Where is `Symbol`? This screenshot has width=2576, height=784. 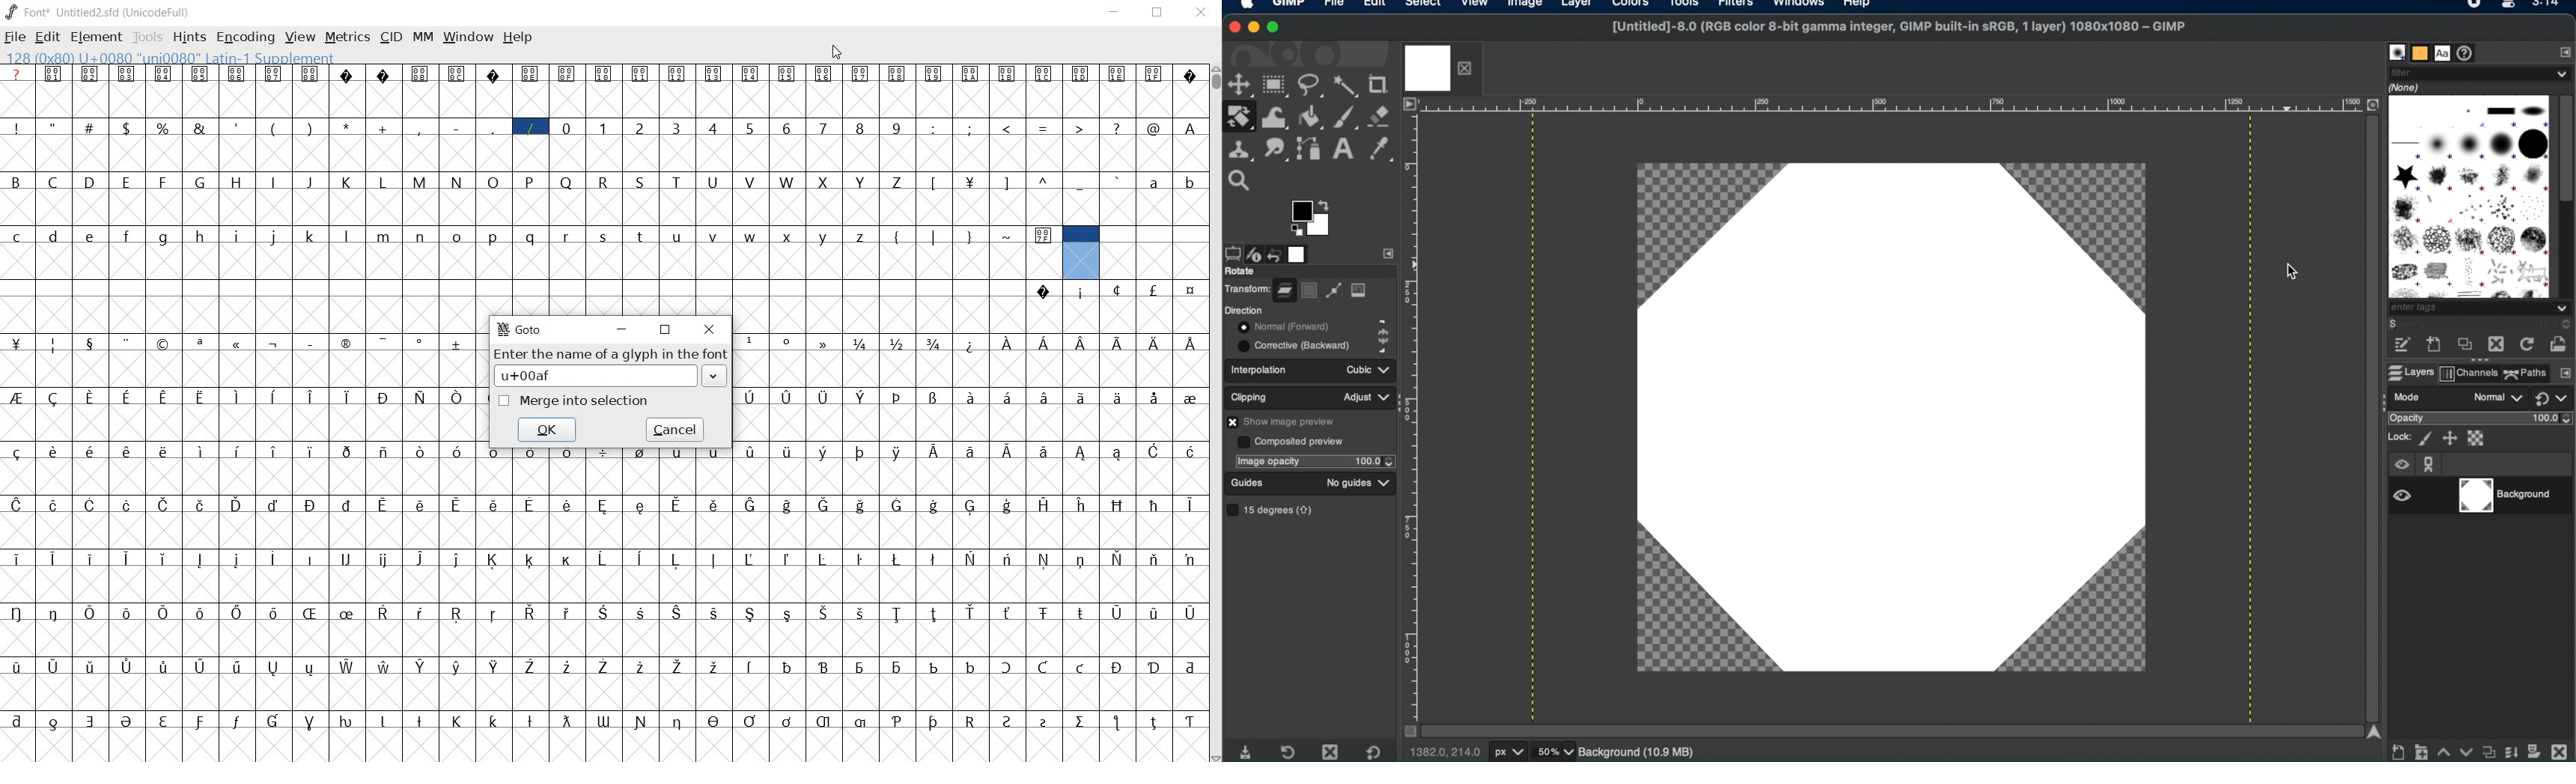 Symbol is located at coordinates (240, 612).